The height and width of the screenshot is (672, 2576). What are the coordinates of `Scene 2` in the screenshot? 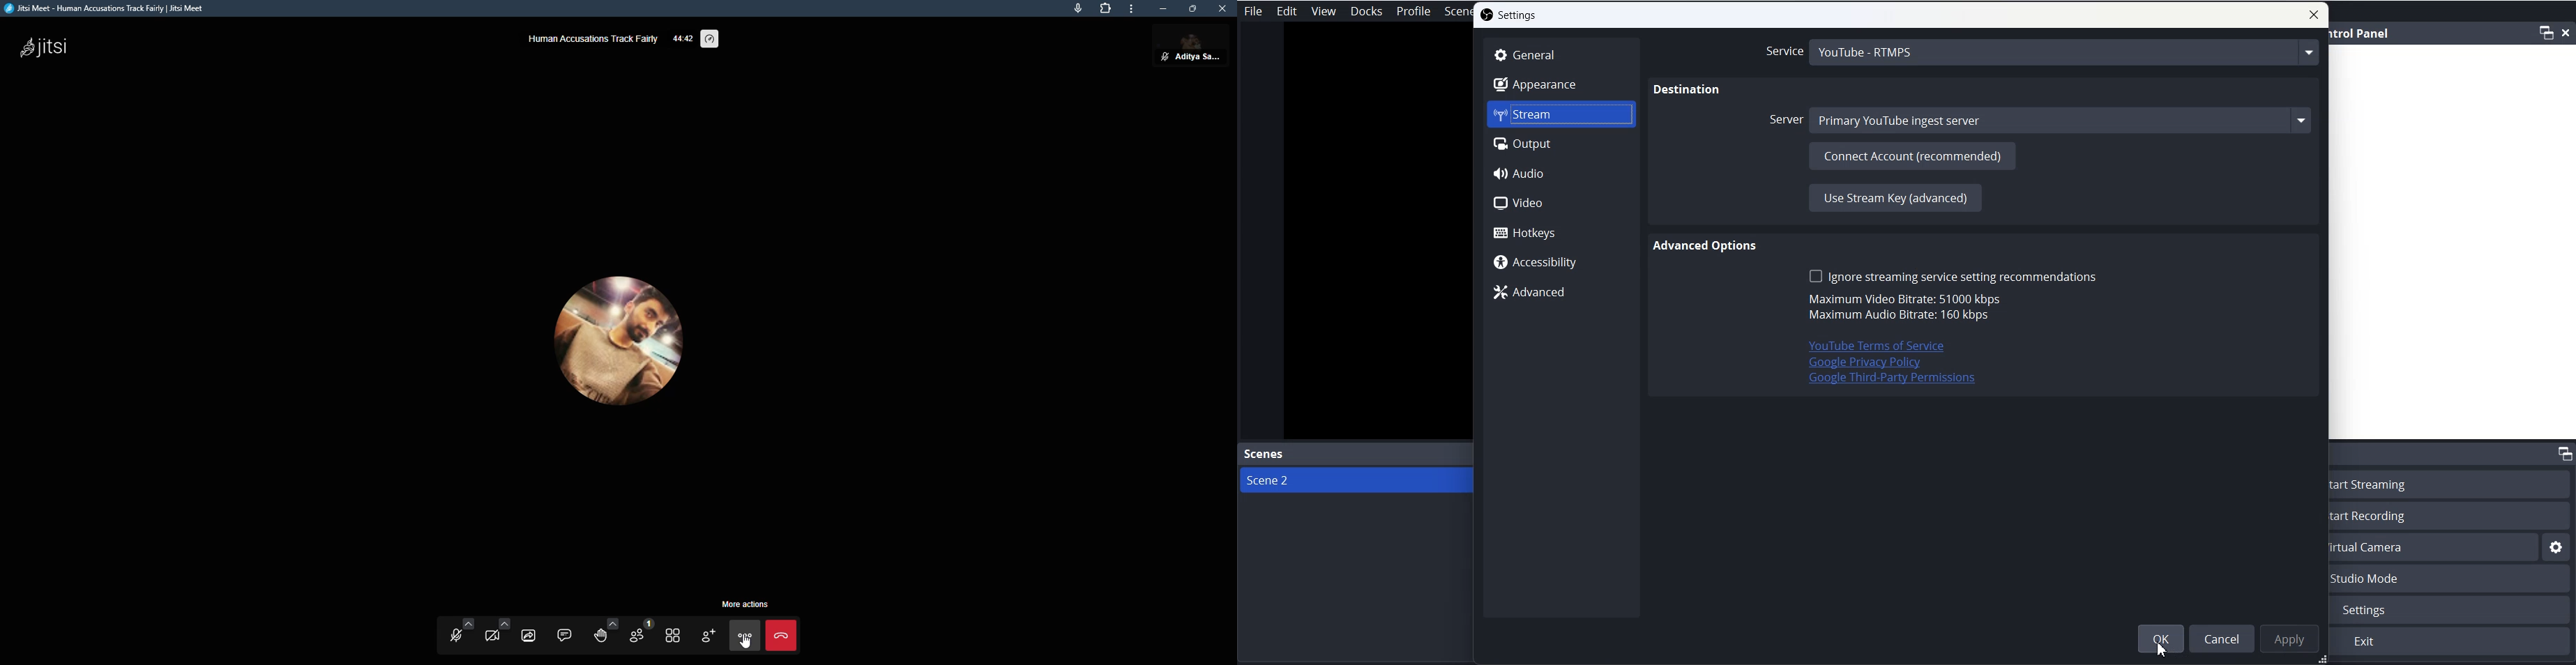 It's located at (1356, 480).